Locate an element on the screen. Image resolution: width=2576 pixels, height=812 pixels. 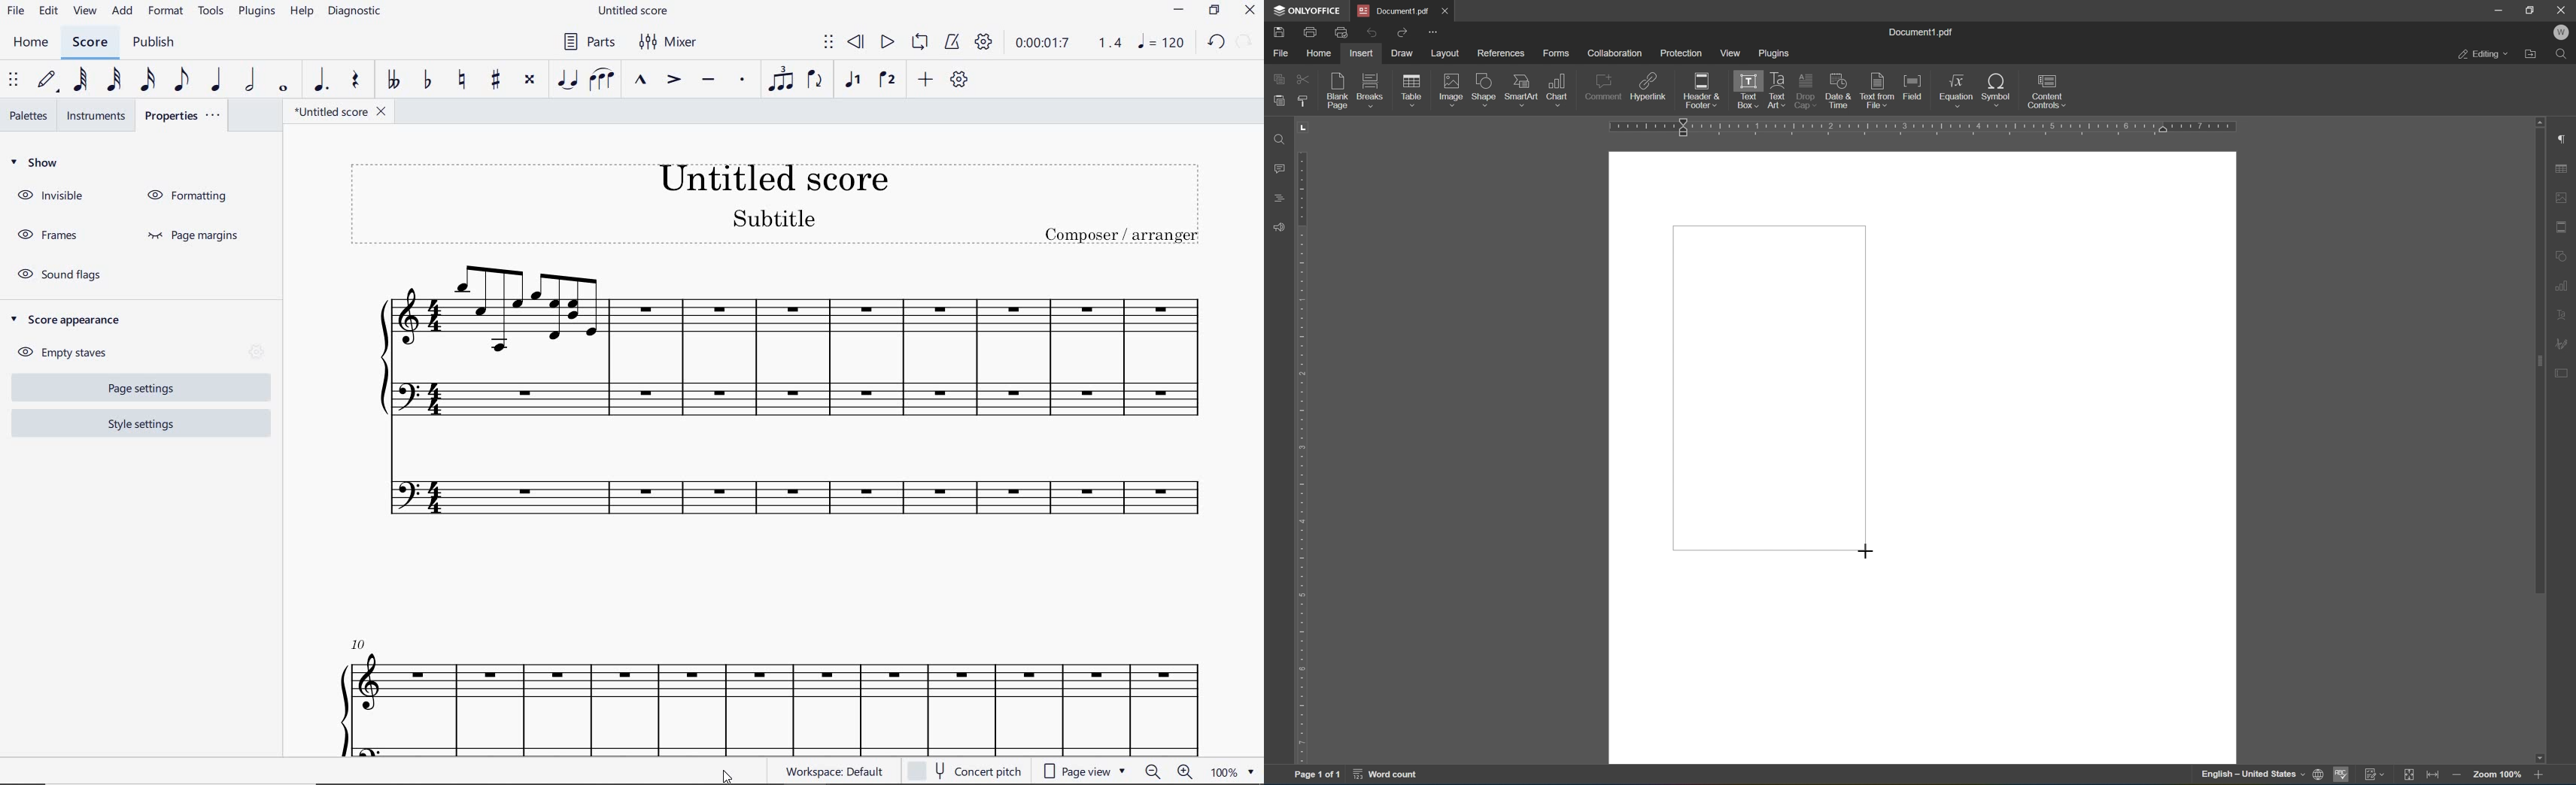
VIEW is located at coordinates (87, 11).